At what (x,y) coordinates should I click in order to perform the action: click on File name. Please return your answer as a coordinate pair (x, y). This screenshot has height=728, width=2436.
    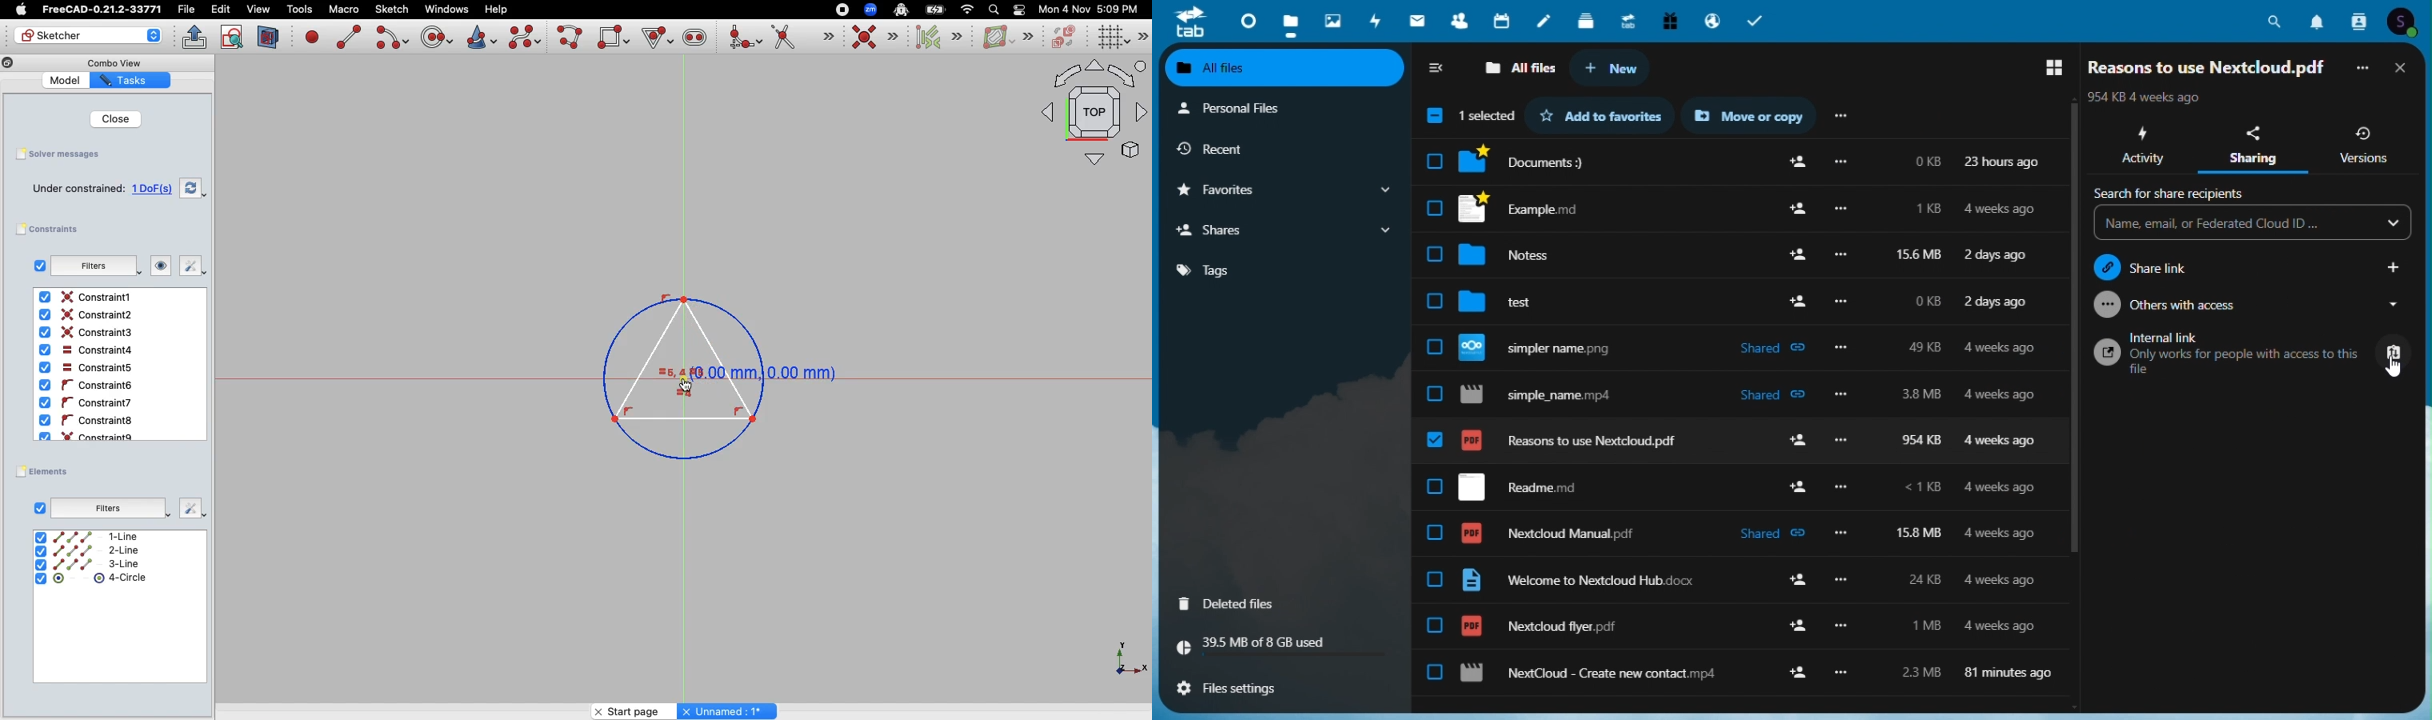
    Looking at the image, I should click on (2206, 66).